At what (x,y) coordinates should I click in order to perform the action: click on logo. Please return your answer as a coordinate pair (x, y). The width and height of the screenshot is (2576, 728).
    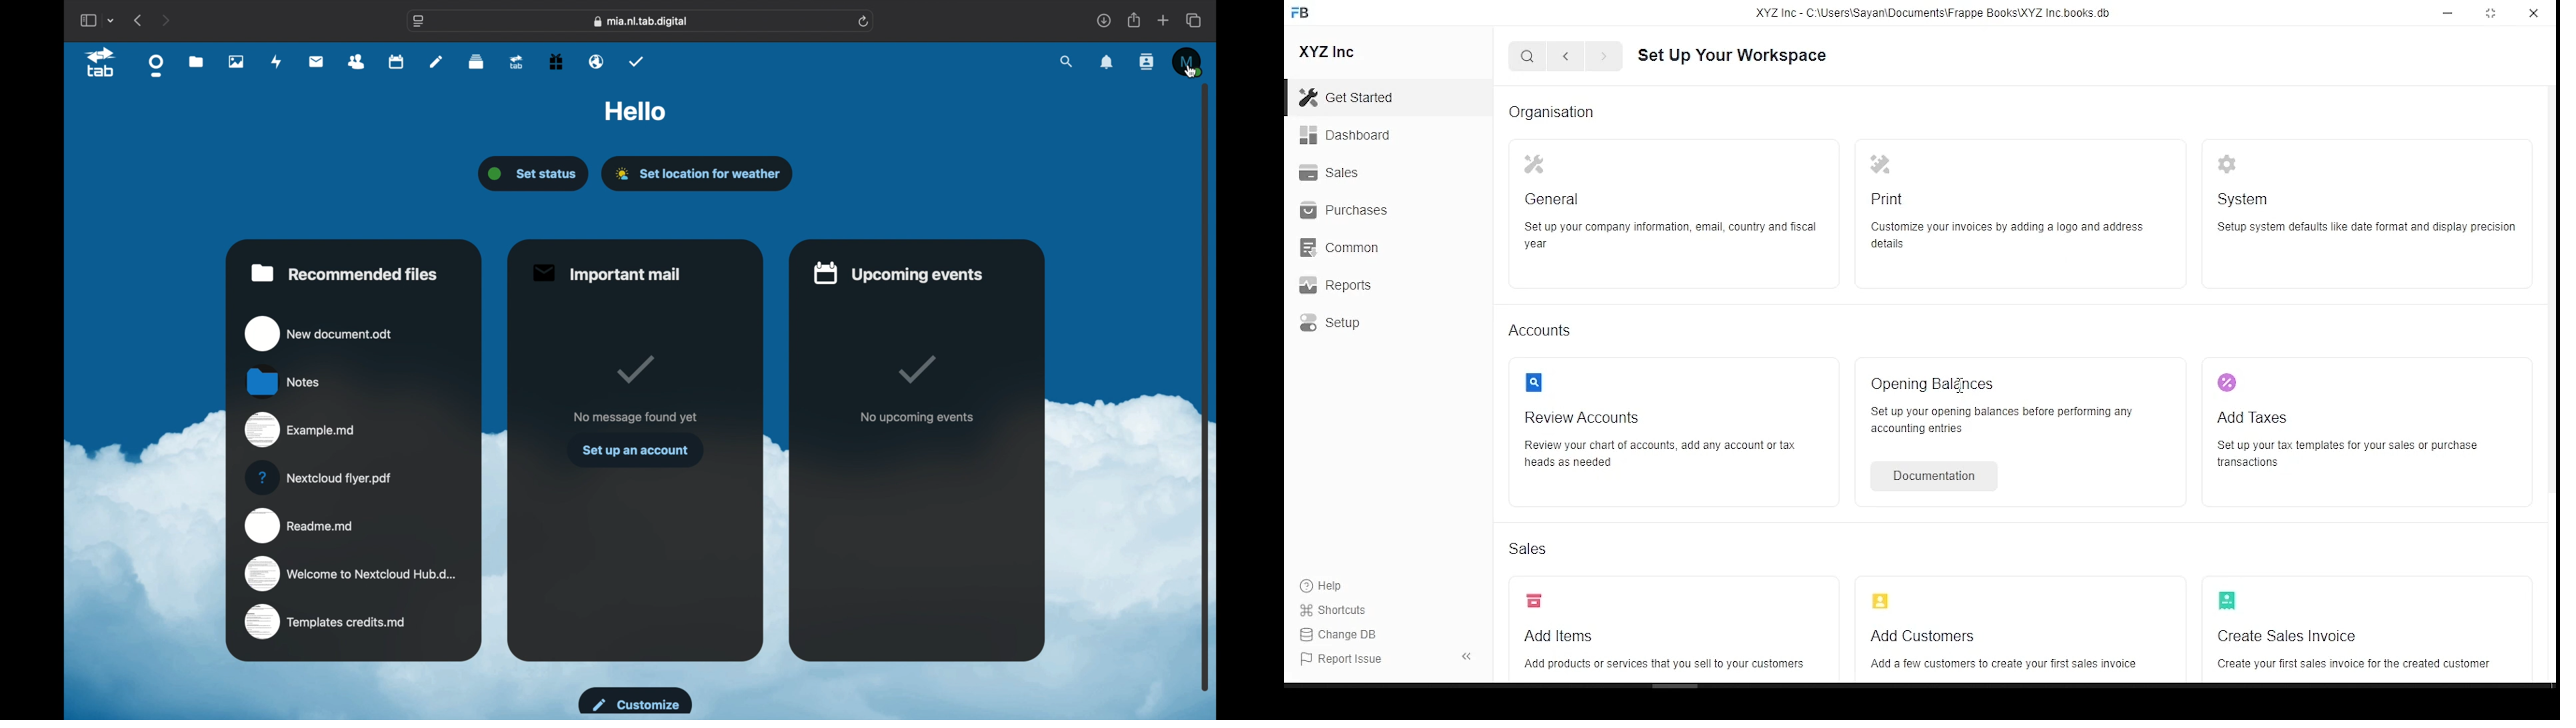
    Looking at the image, I should click on (1883, 200).